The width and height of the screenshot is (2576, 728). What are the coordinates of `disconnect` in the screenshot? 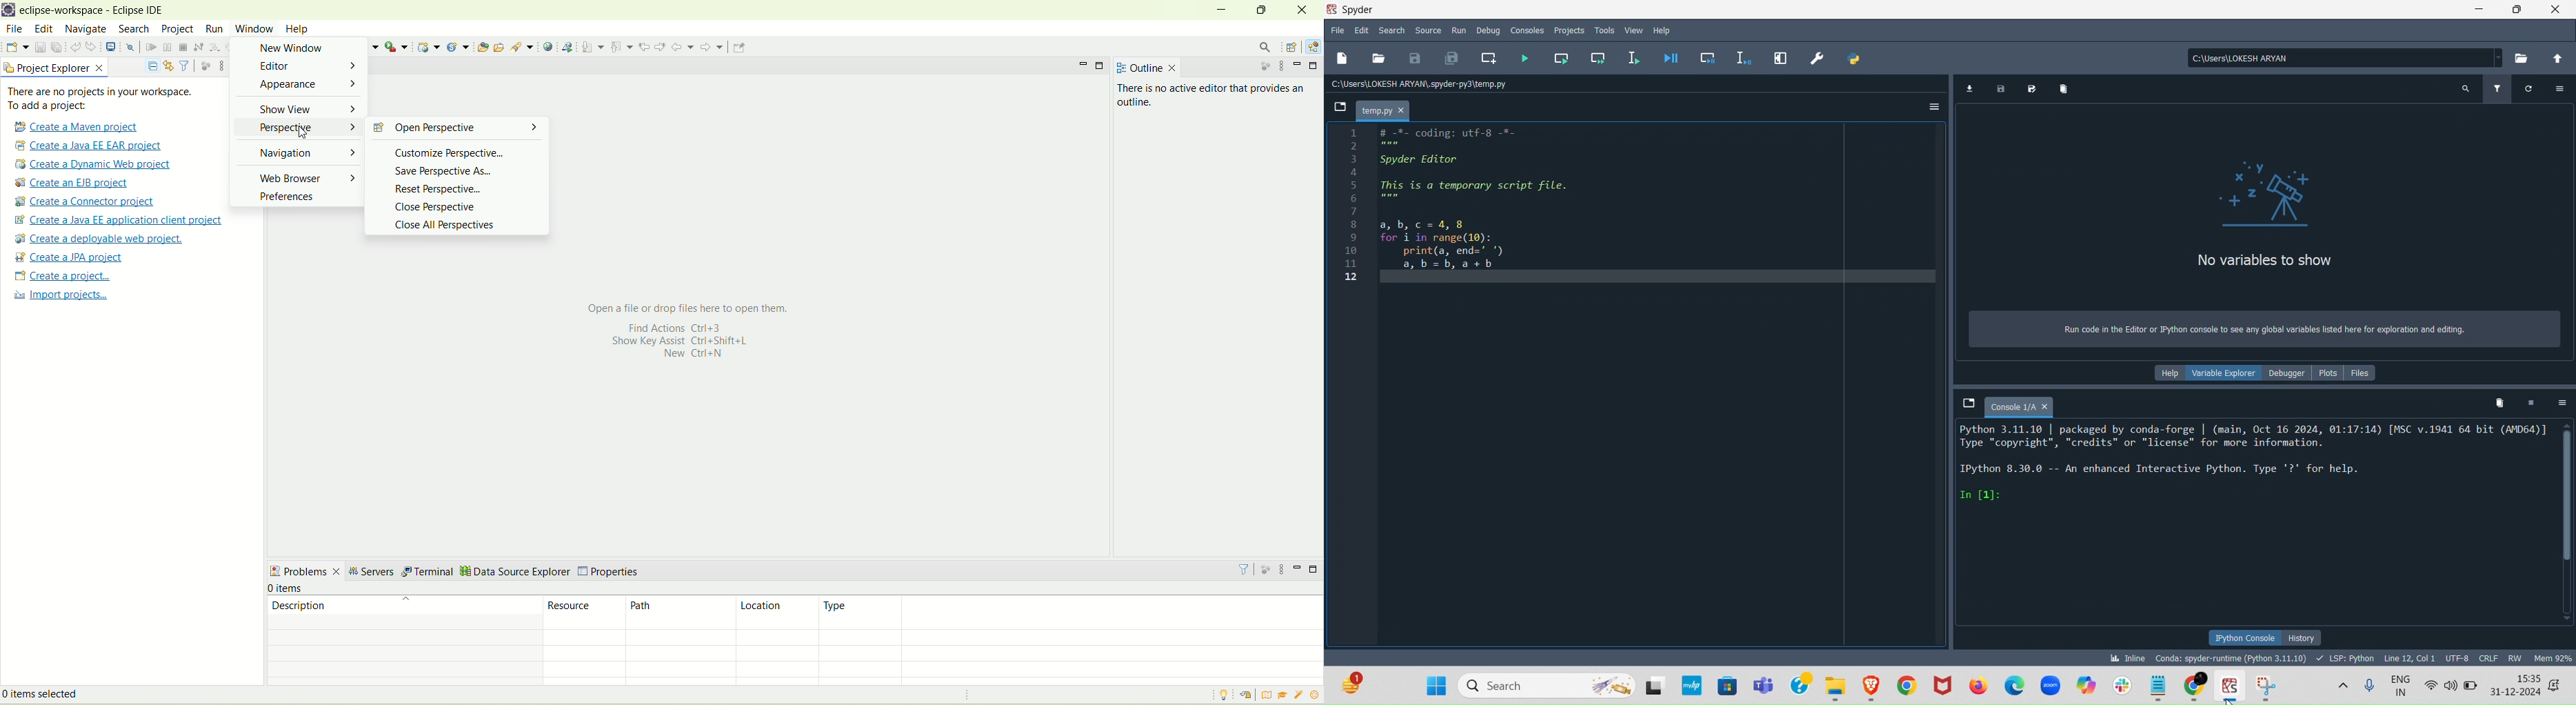 It's located at (198, 47).